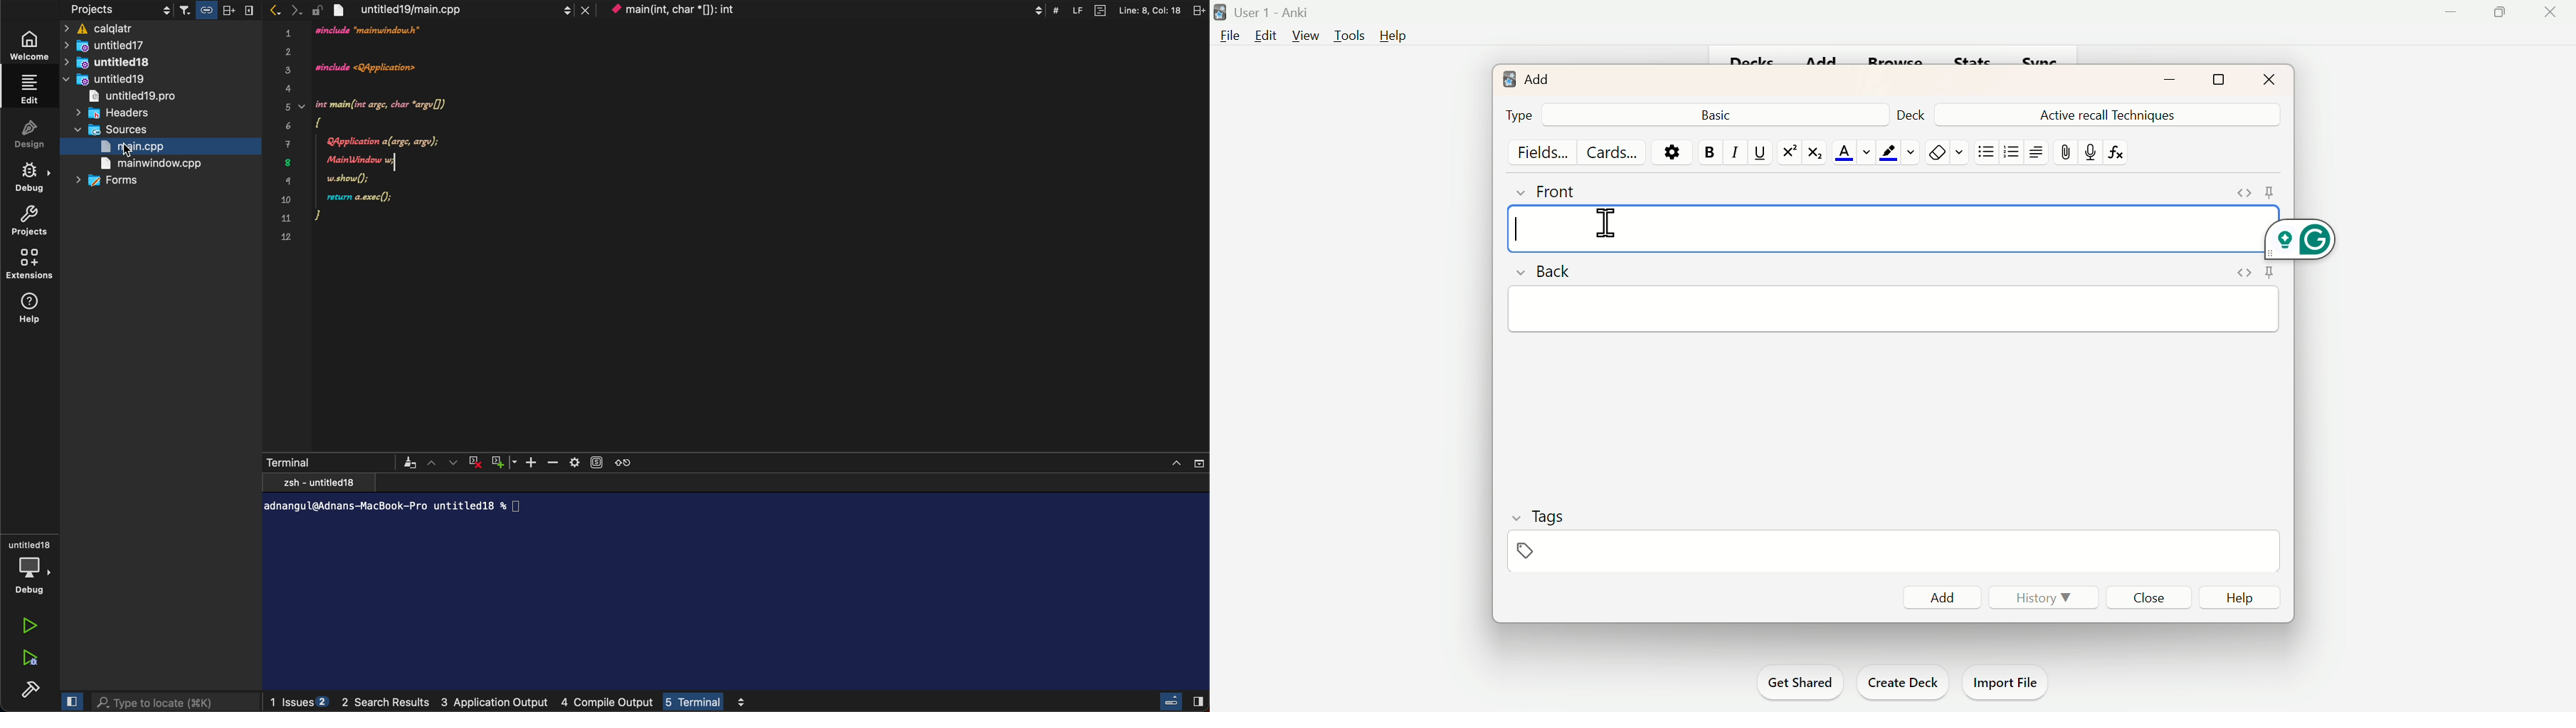 The height and width of the screenshot is (728, 2576). Describe the element at coordinates (1302, 36) in the screenshot. I see `View` at that location.